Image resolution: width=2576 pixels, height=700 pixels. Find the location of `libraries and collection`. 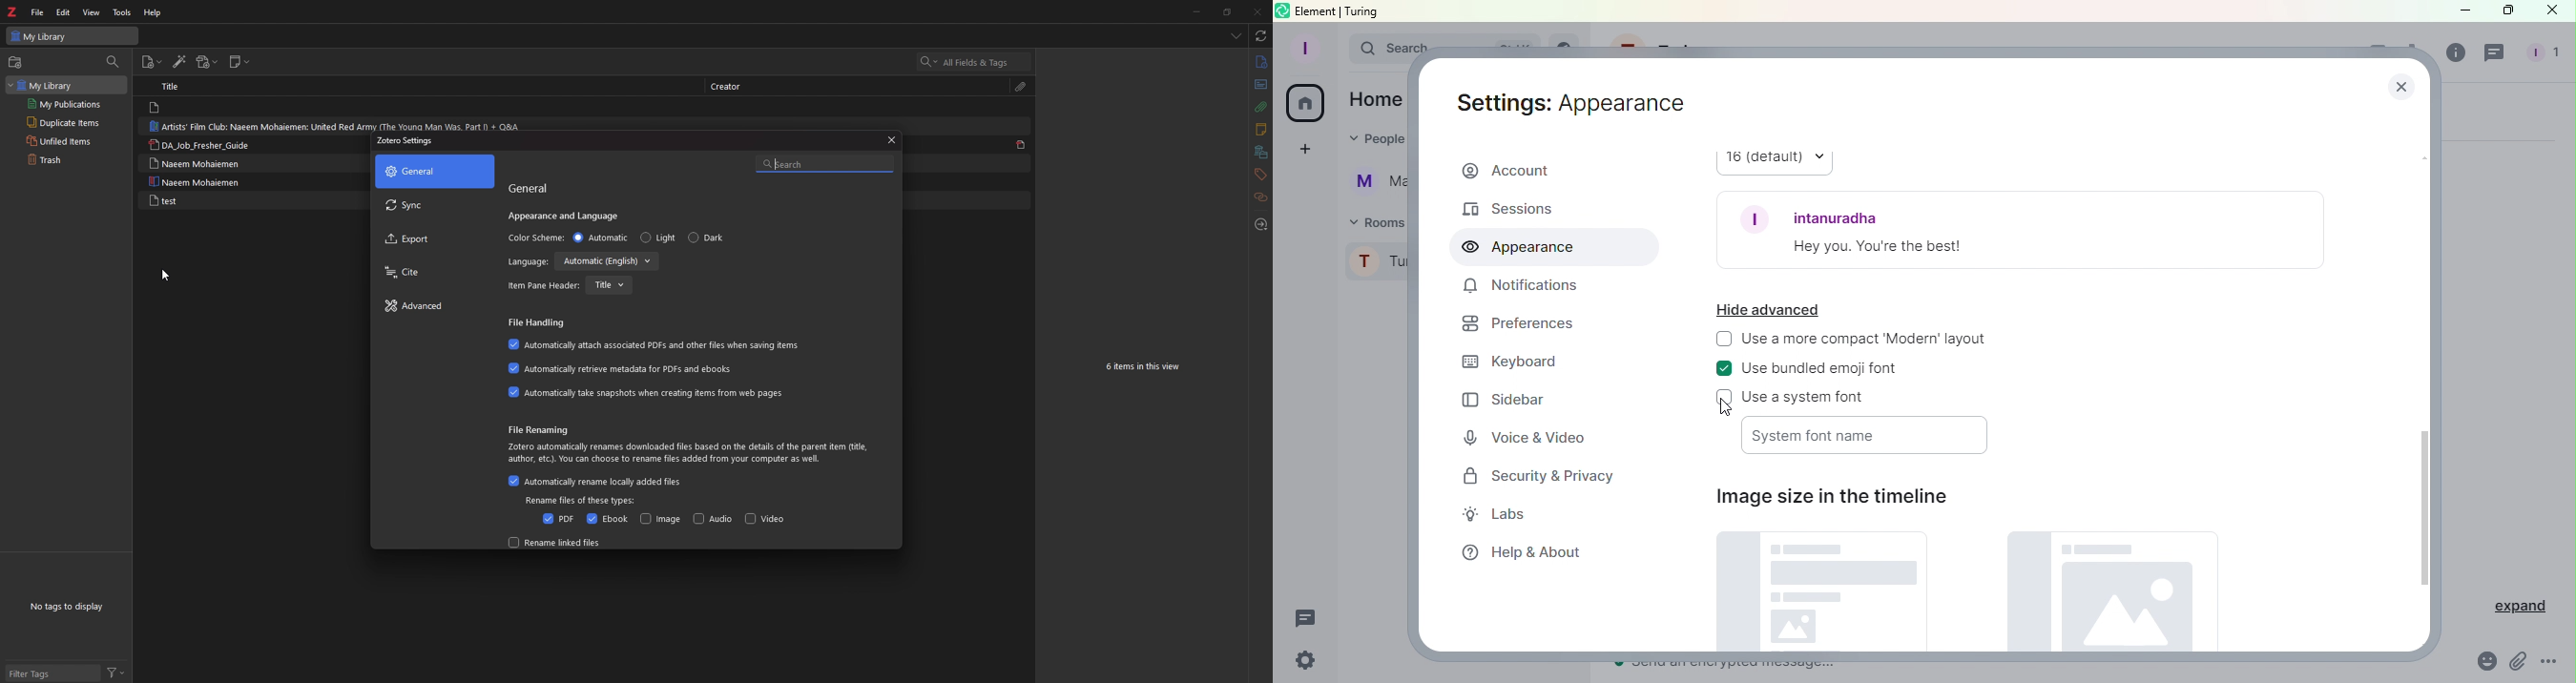

libraries and collection is located at coordinates (1261, 153).